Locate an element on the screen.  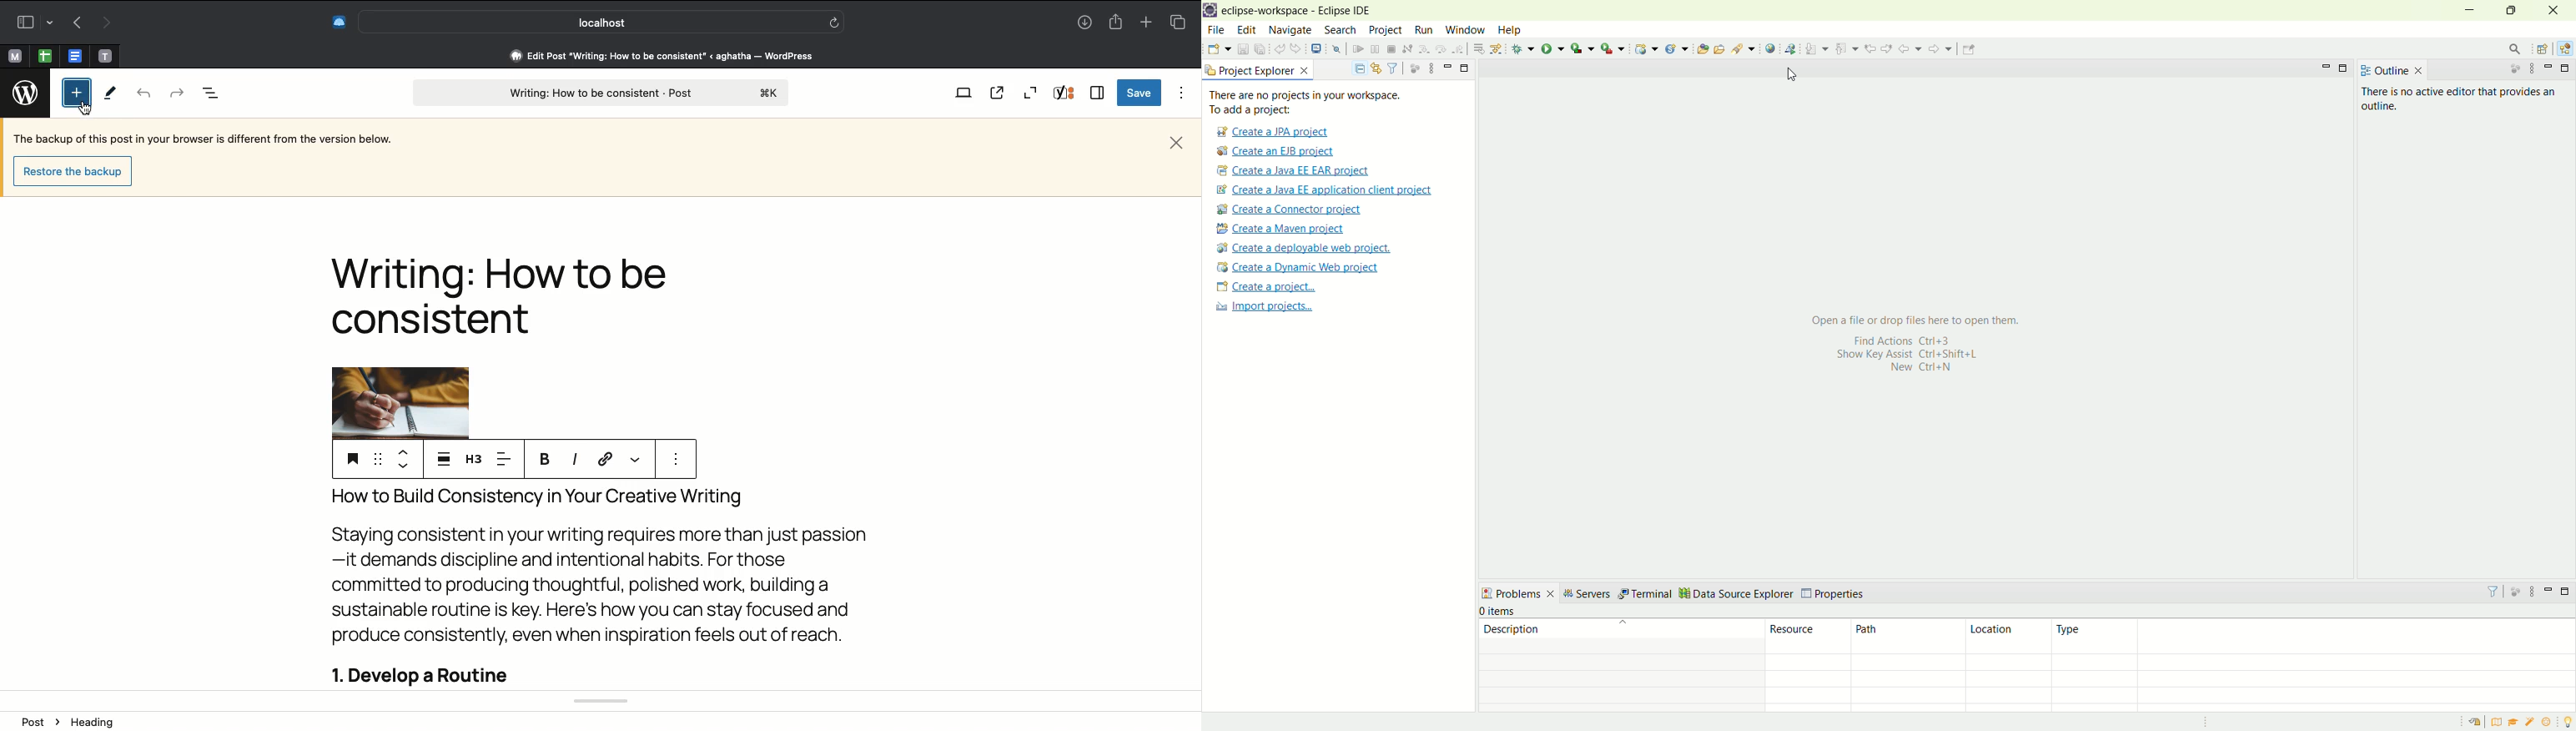
Add new tab is located at coordinates (1148, 22).